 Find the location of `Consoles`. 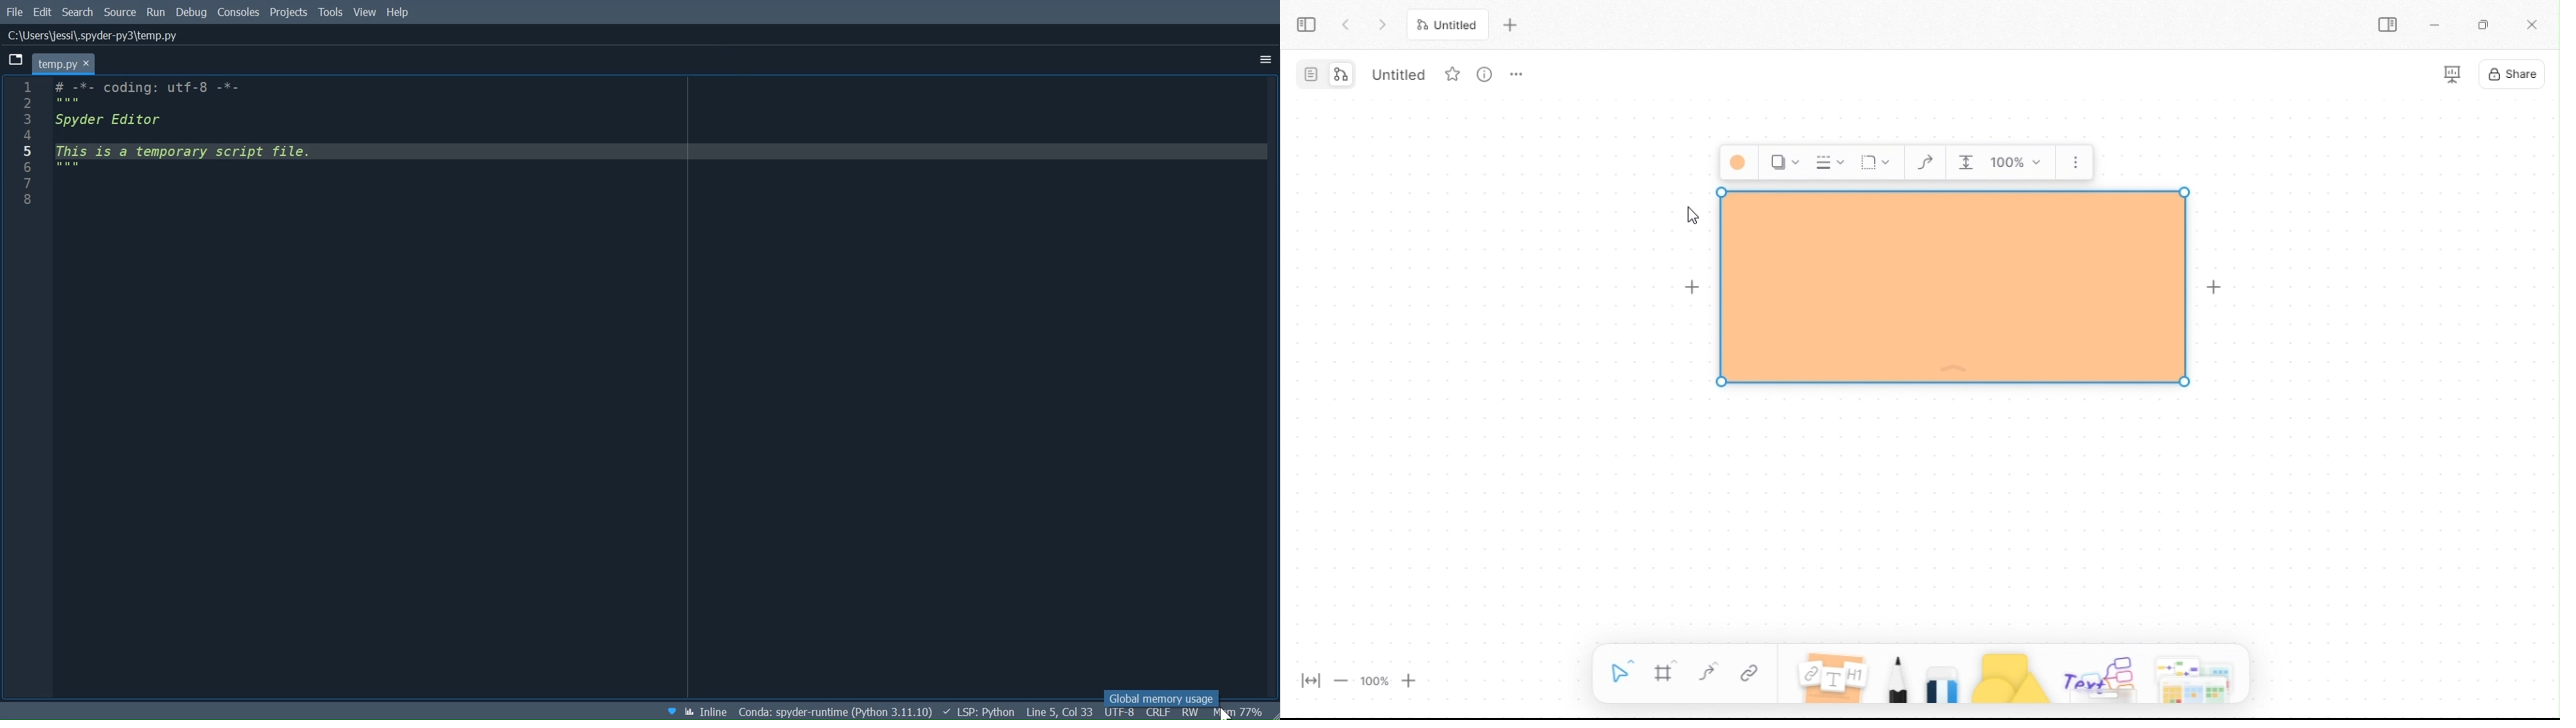

Consoles is located at coordinates (239, 14).